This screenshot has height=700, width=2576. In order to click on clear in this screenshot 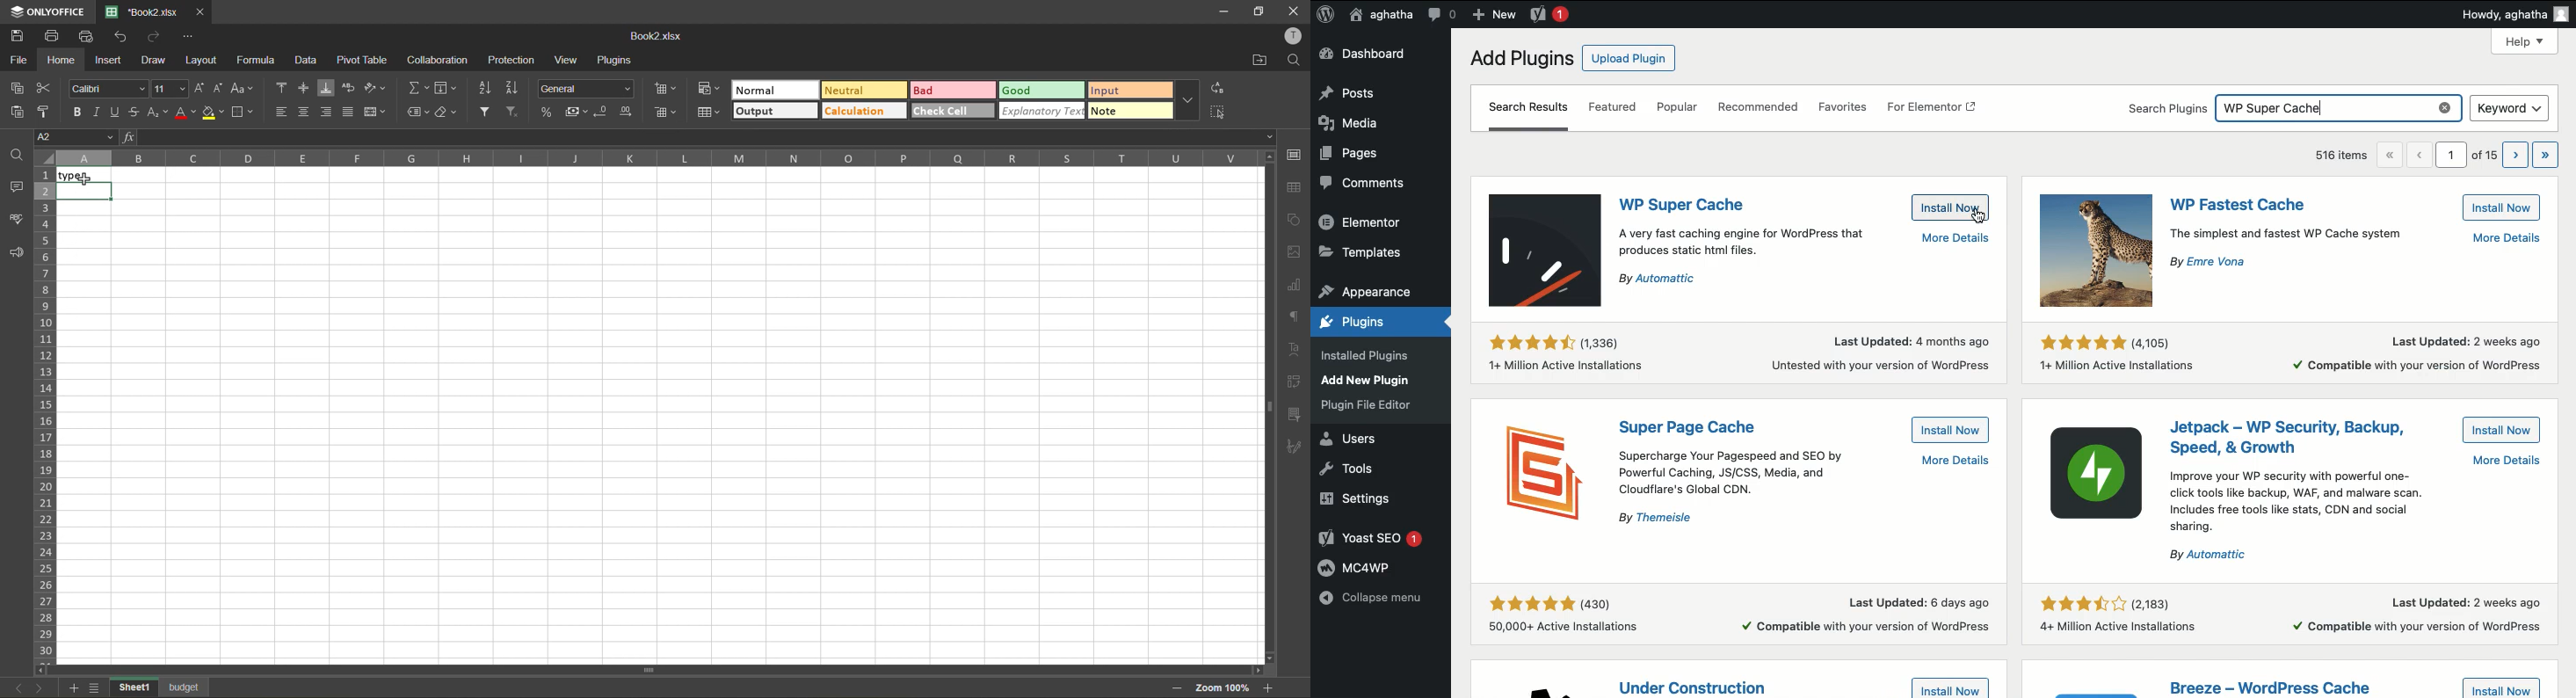, I will do `click(448, 112)`.